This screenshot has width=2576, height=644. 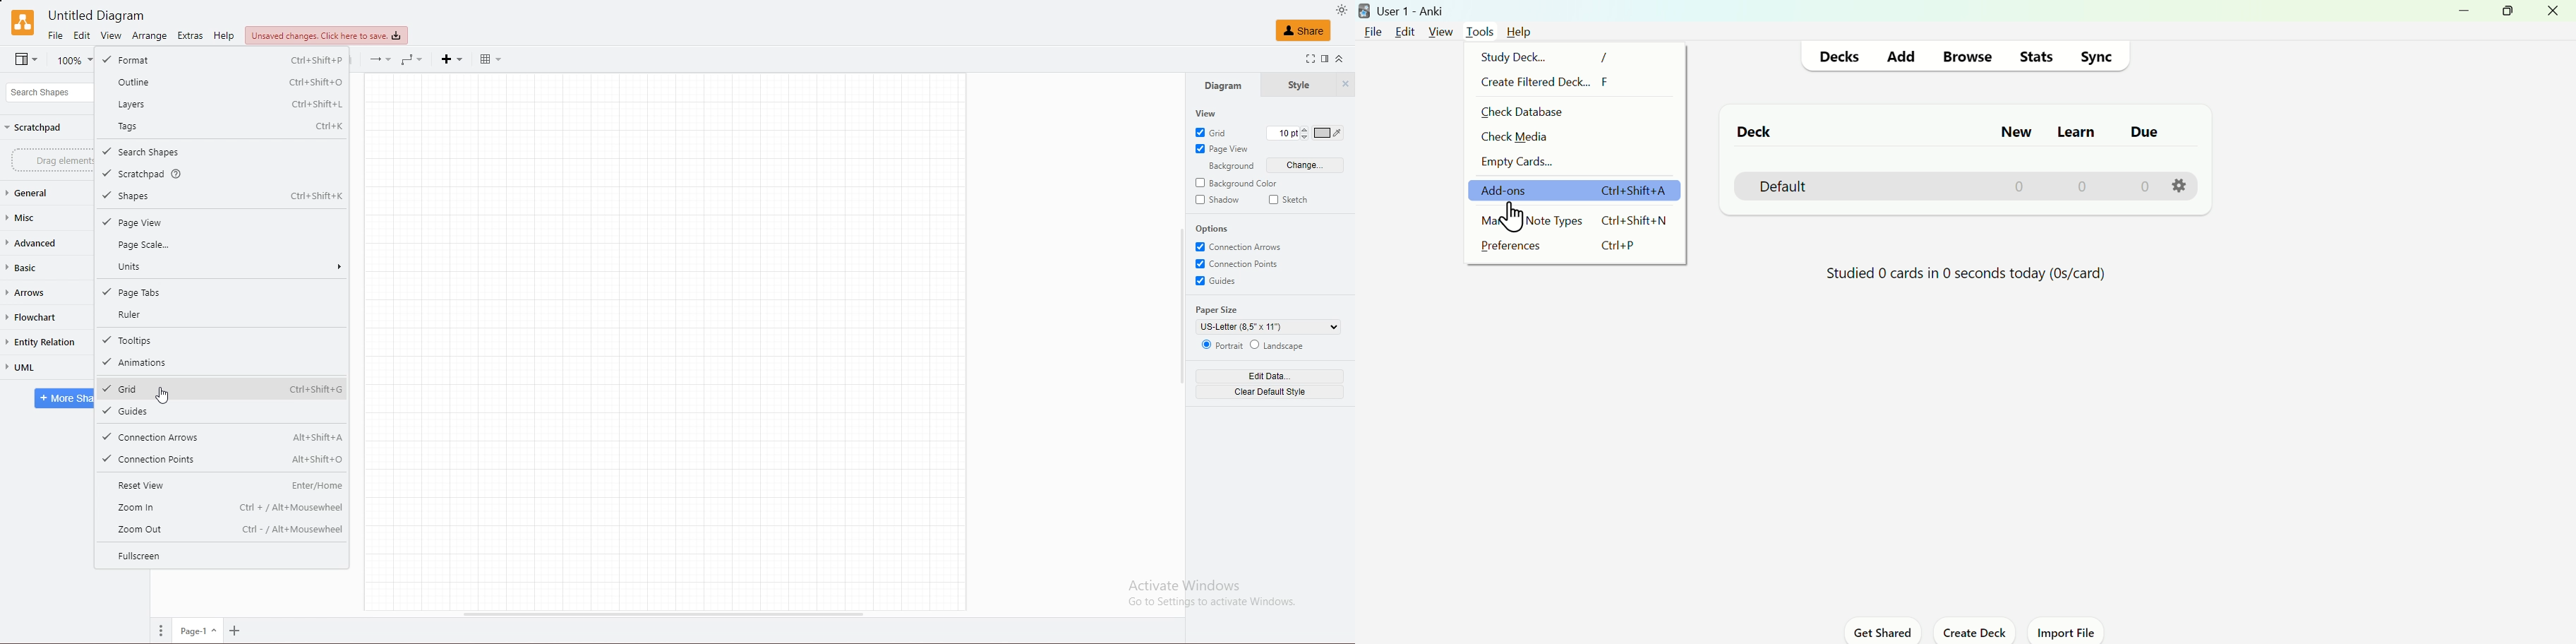 I want to click on Decks, so click(x=1839, y=56).